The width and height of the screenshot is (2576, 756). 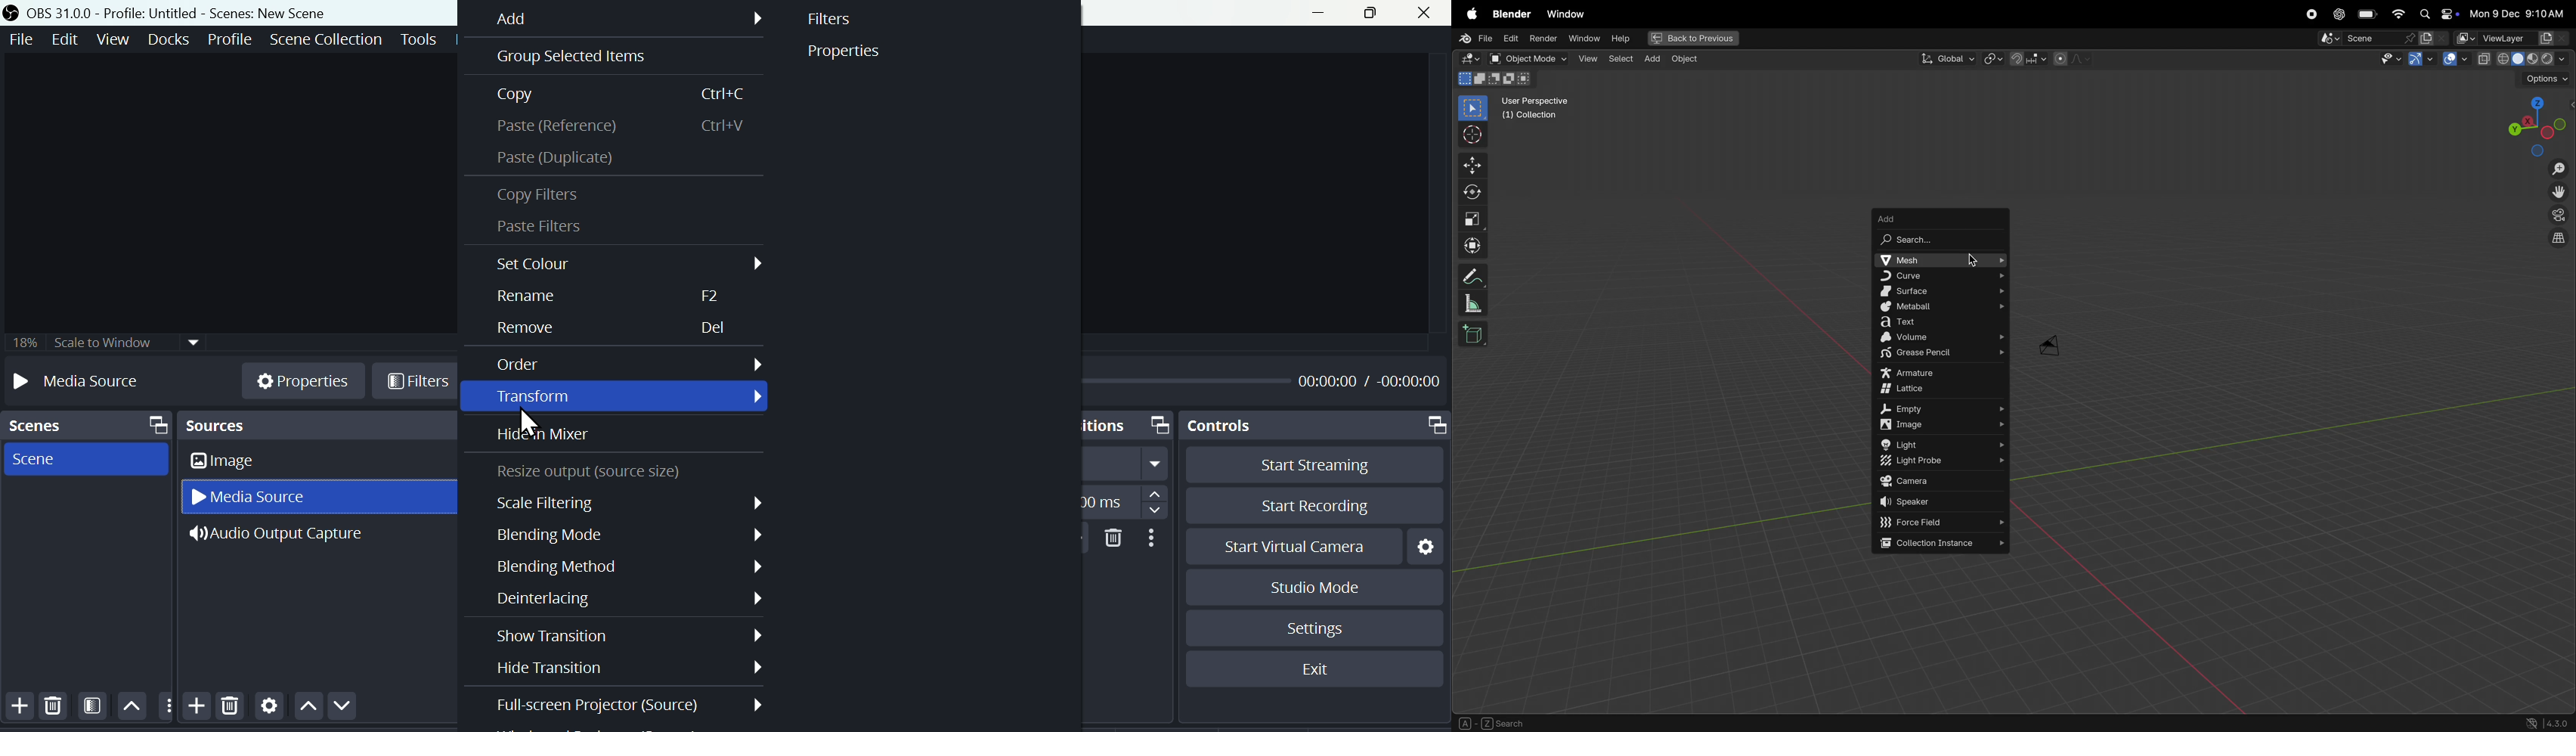 What do you see at coordinates (181, 11) in the screenshot?
I see `OBS 31.0 .0 profile: untitled scenes: new scene` at bounding box center [181, 11].